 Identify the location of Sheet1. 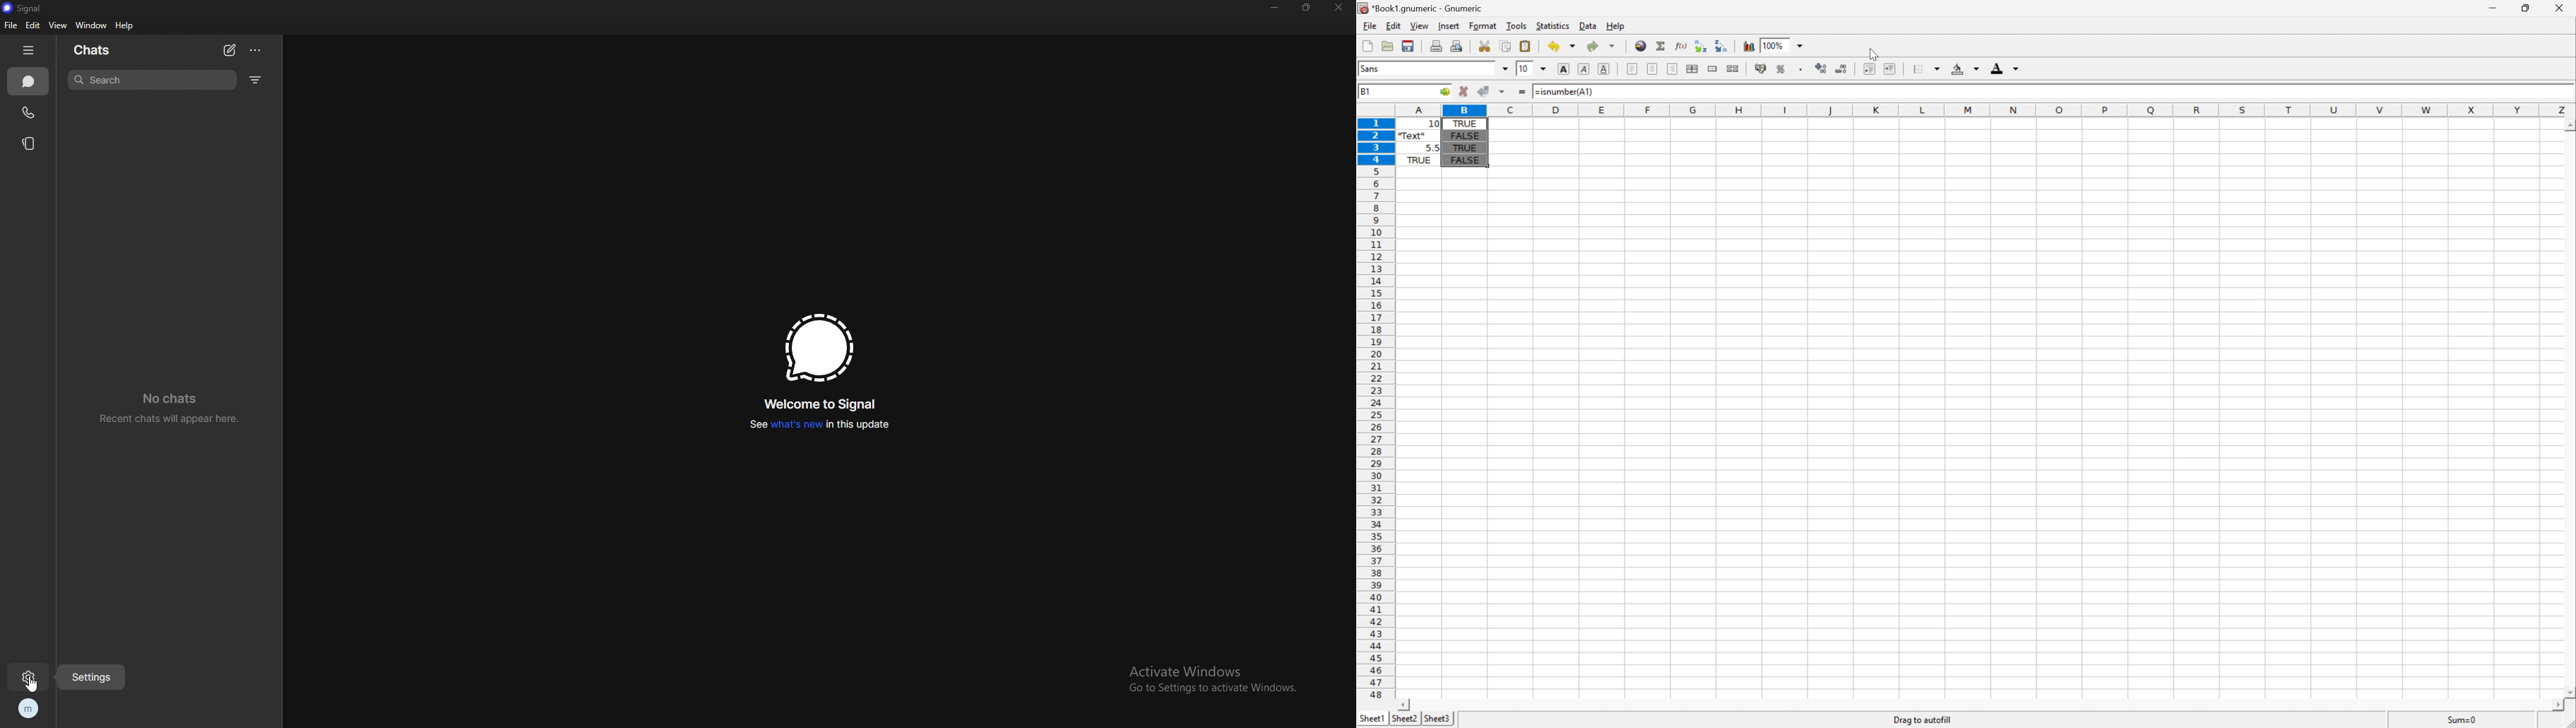
(1370, 719).